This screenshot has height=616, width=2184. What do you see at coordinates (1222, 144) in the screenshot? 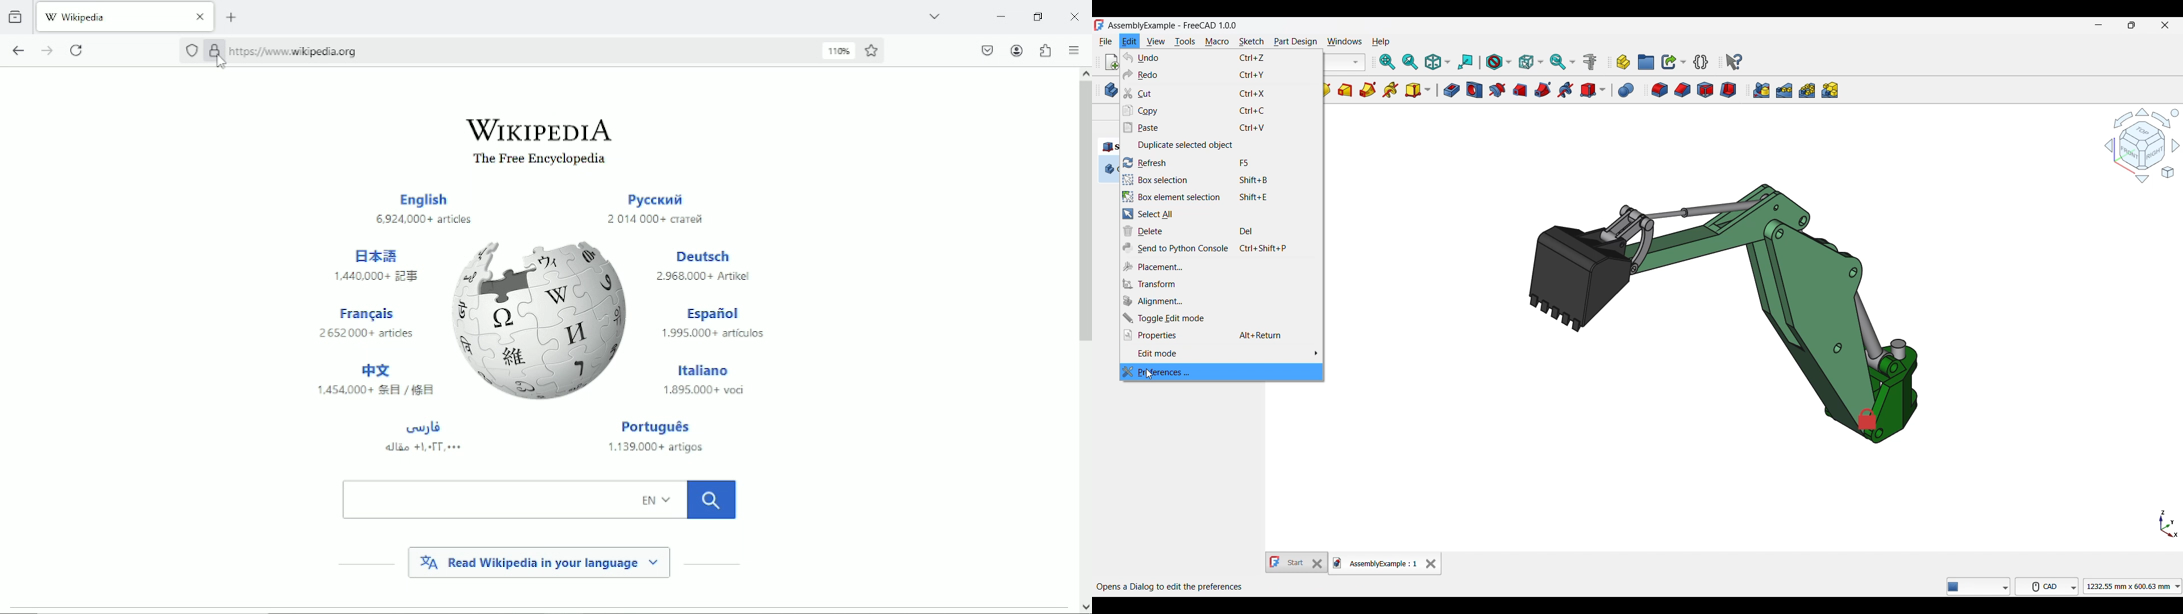
I see `Duplicate selected object` at bounding box center [1222, 144].